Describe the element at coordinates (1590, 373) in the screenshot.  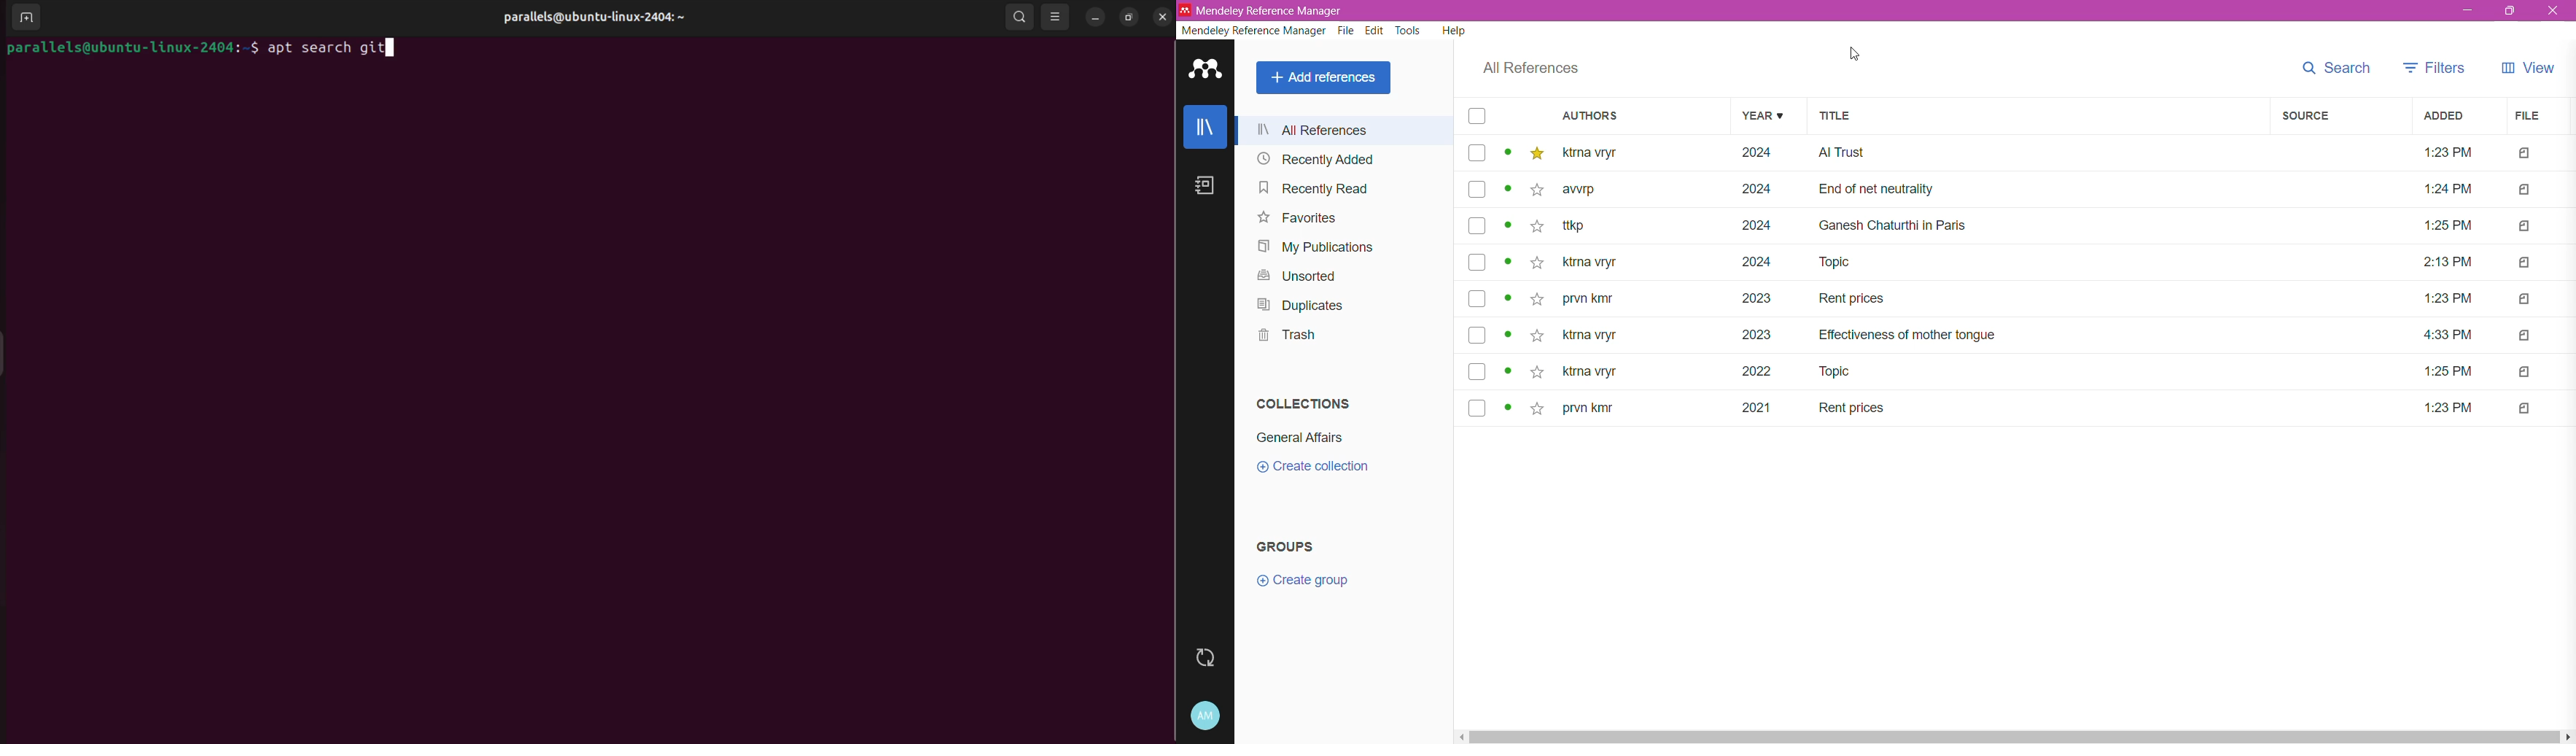
I see `ktrna vryr` at that location.